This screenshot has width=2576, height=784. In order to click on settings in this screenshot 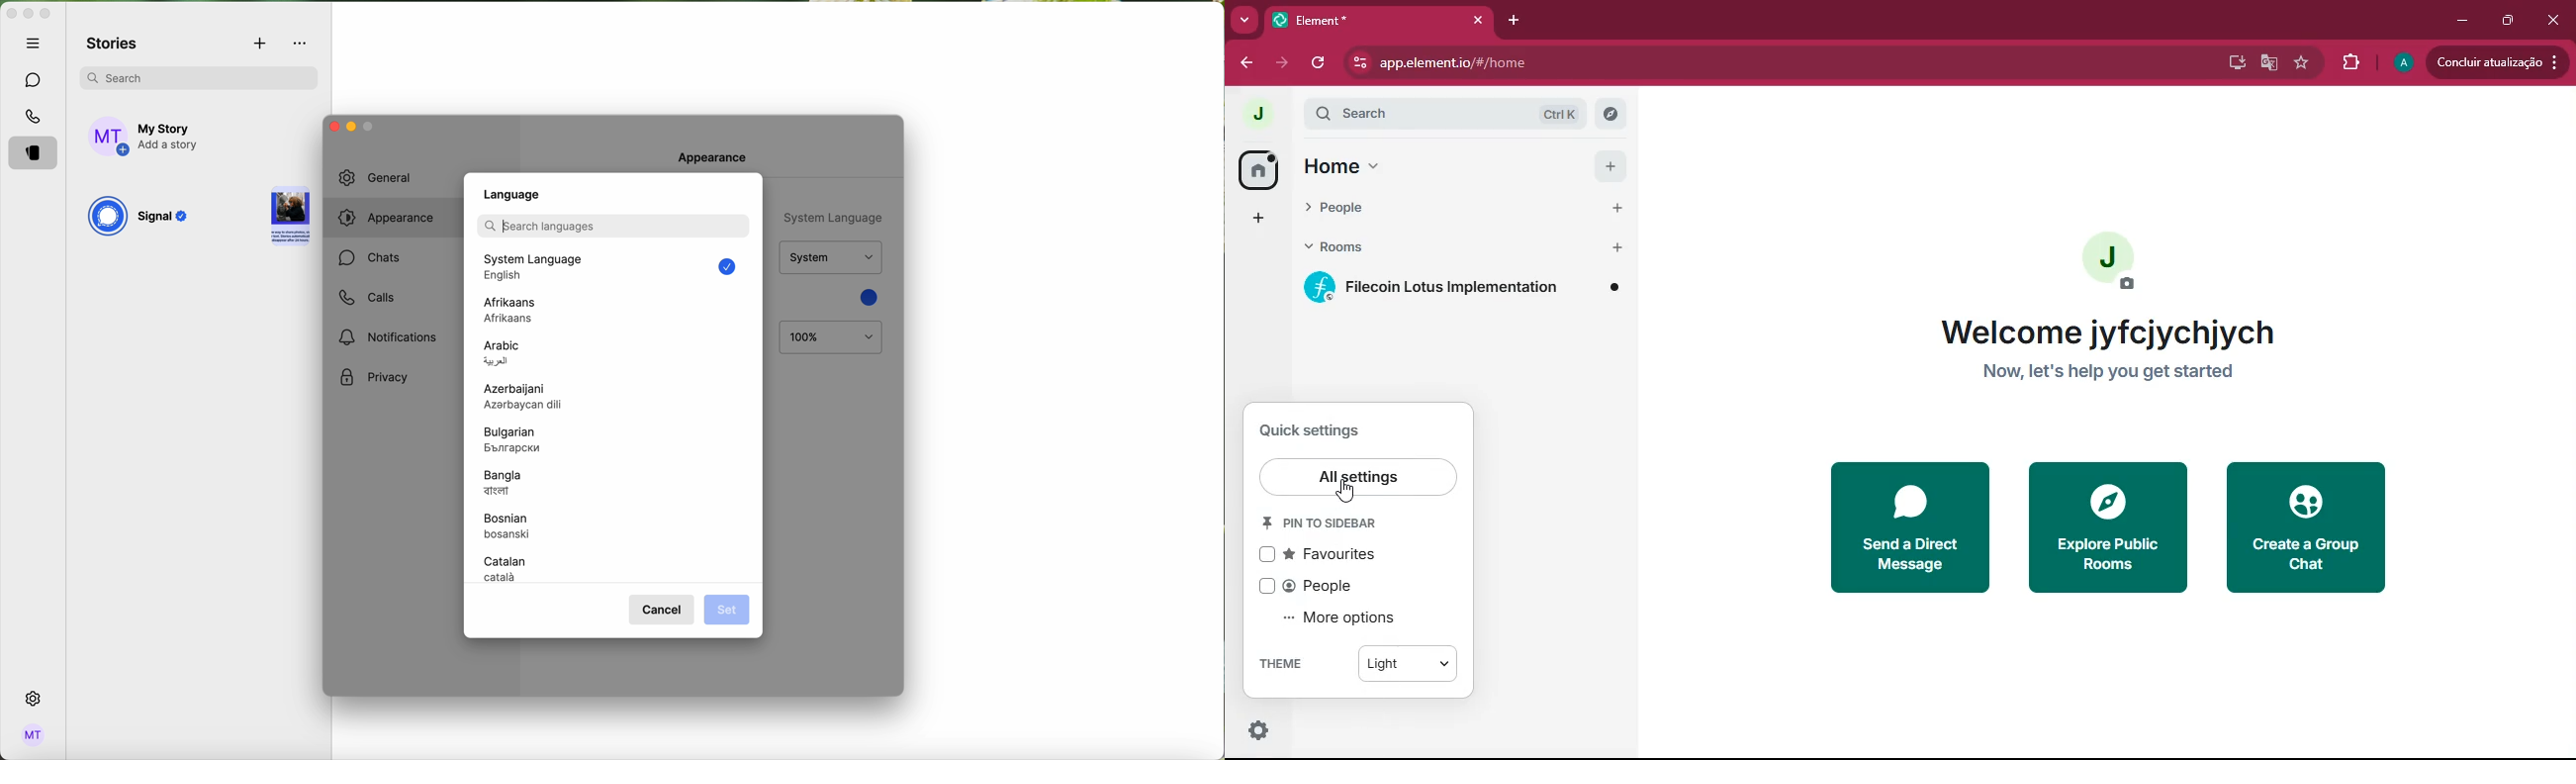, I will do `click(1256, 730)`.